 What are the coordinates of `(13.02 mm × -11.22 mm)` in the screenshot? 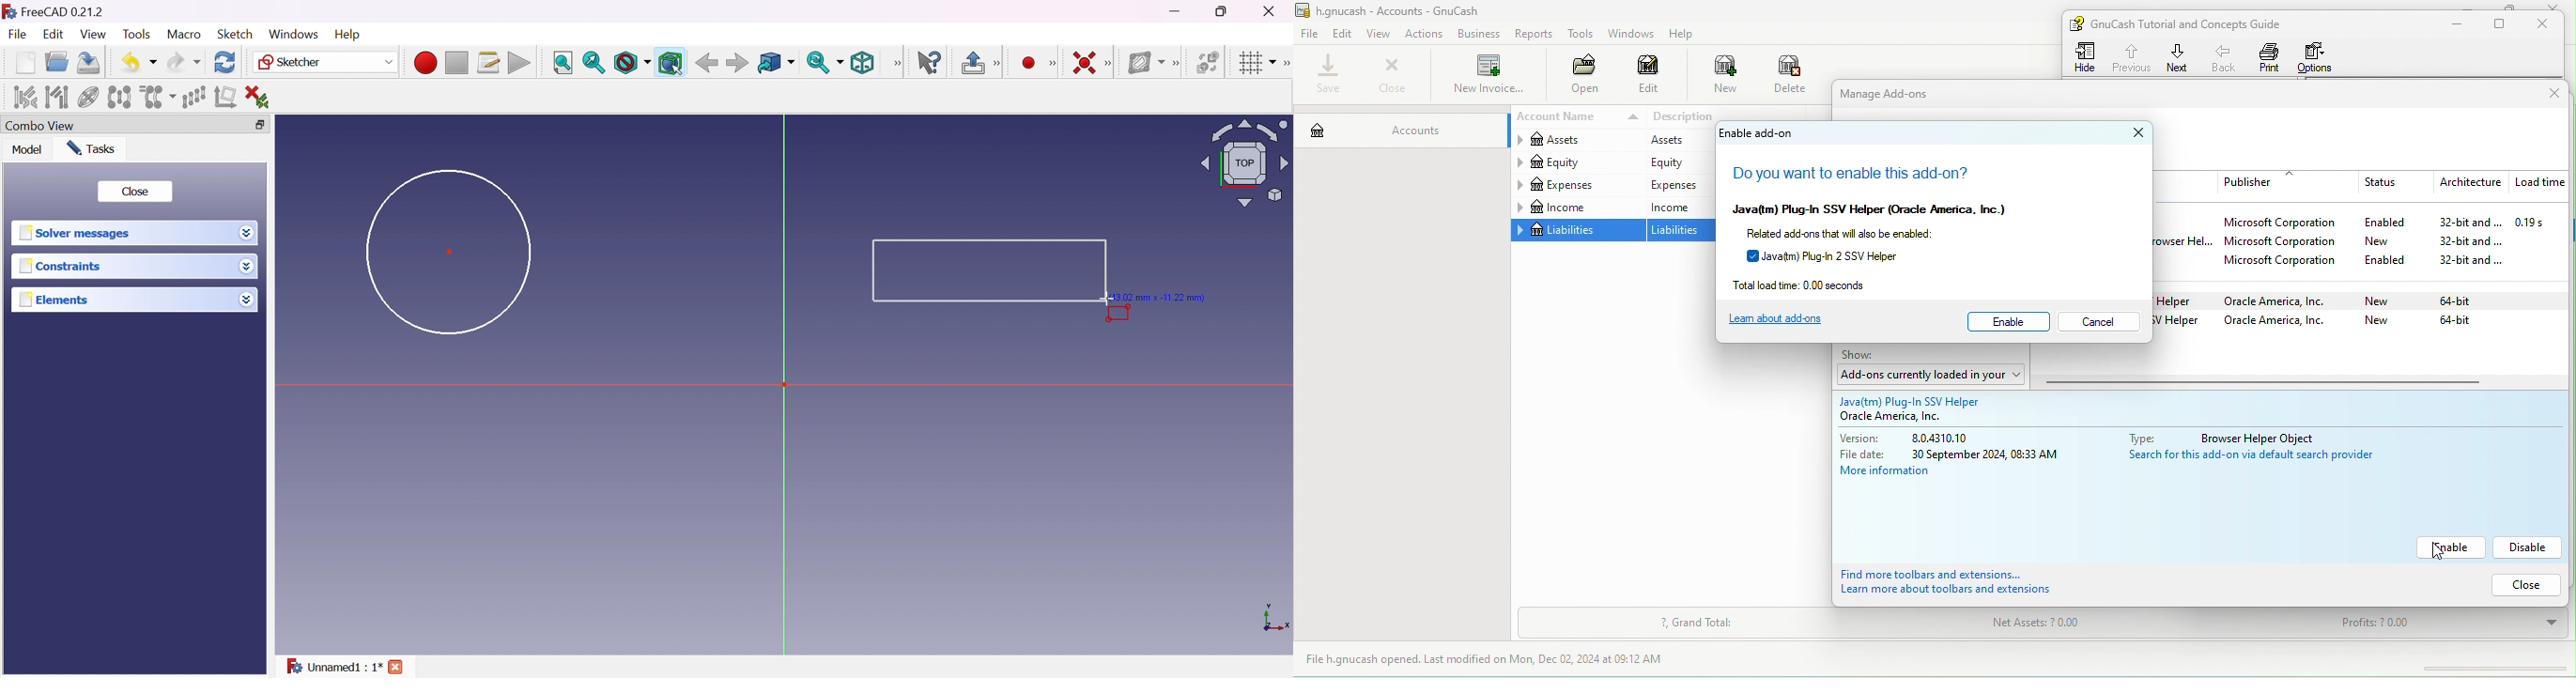 It's located at (1164, 297).